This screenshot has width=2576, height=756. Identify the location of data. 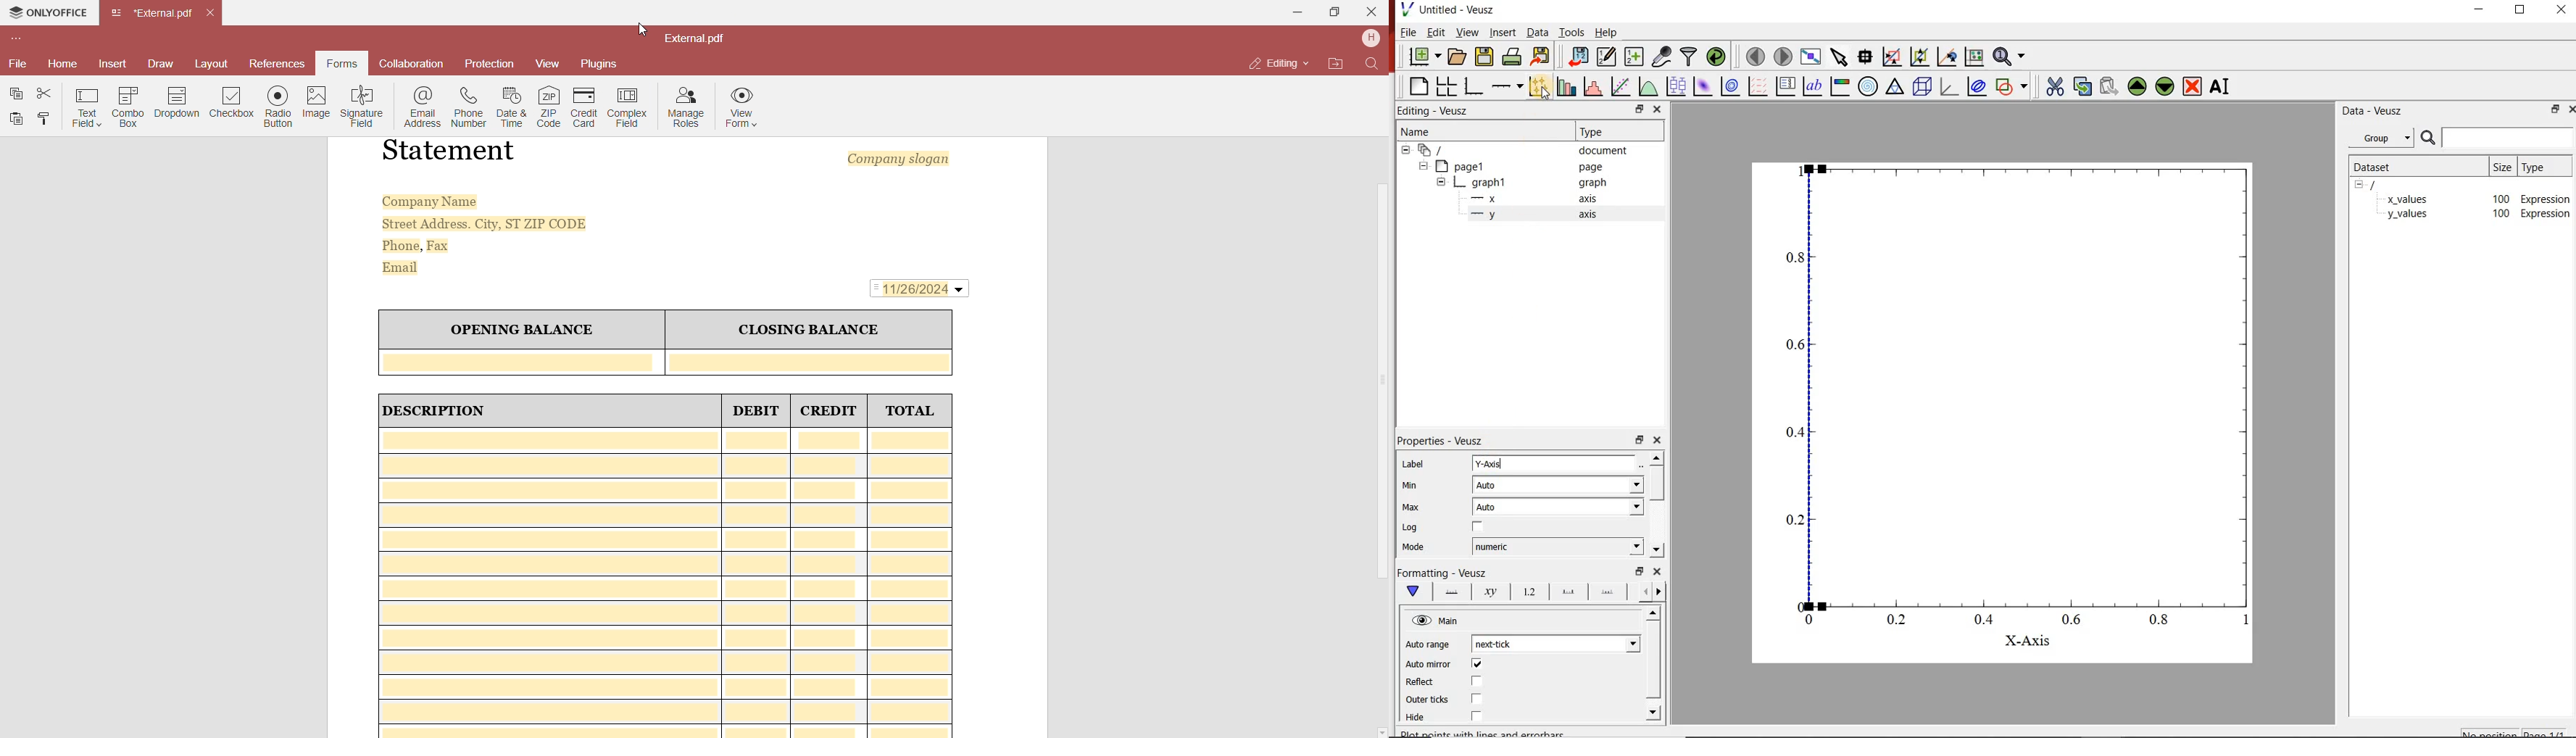
(1537, 32).